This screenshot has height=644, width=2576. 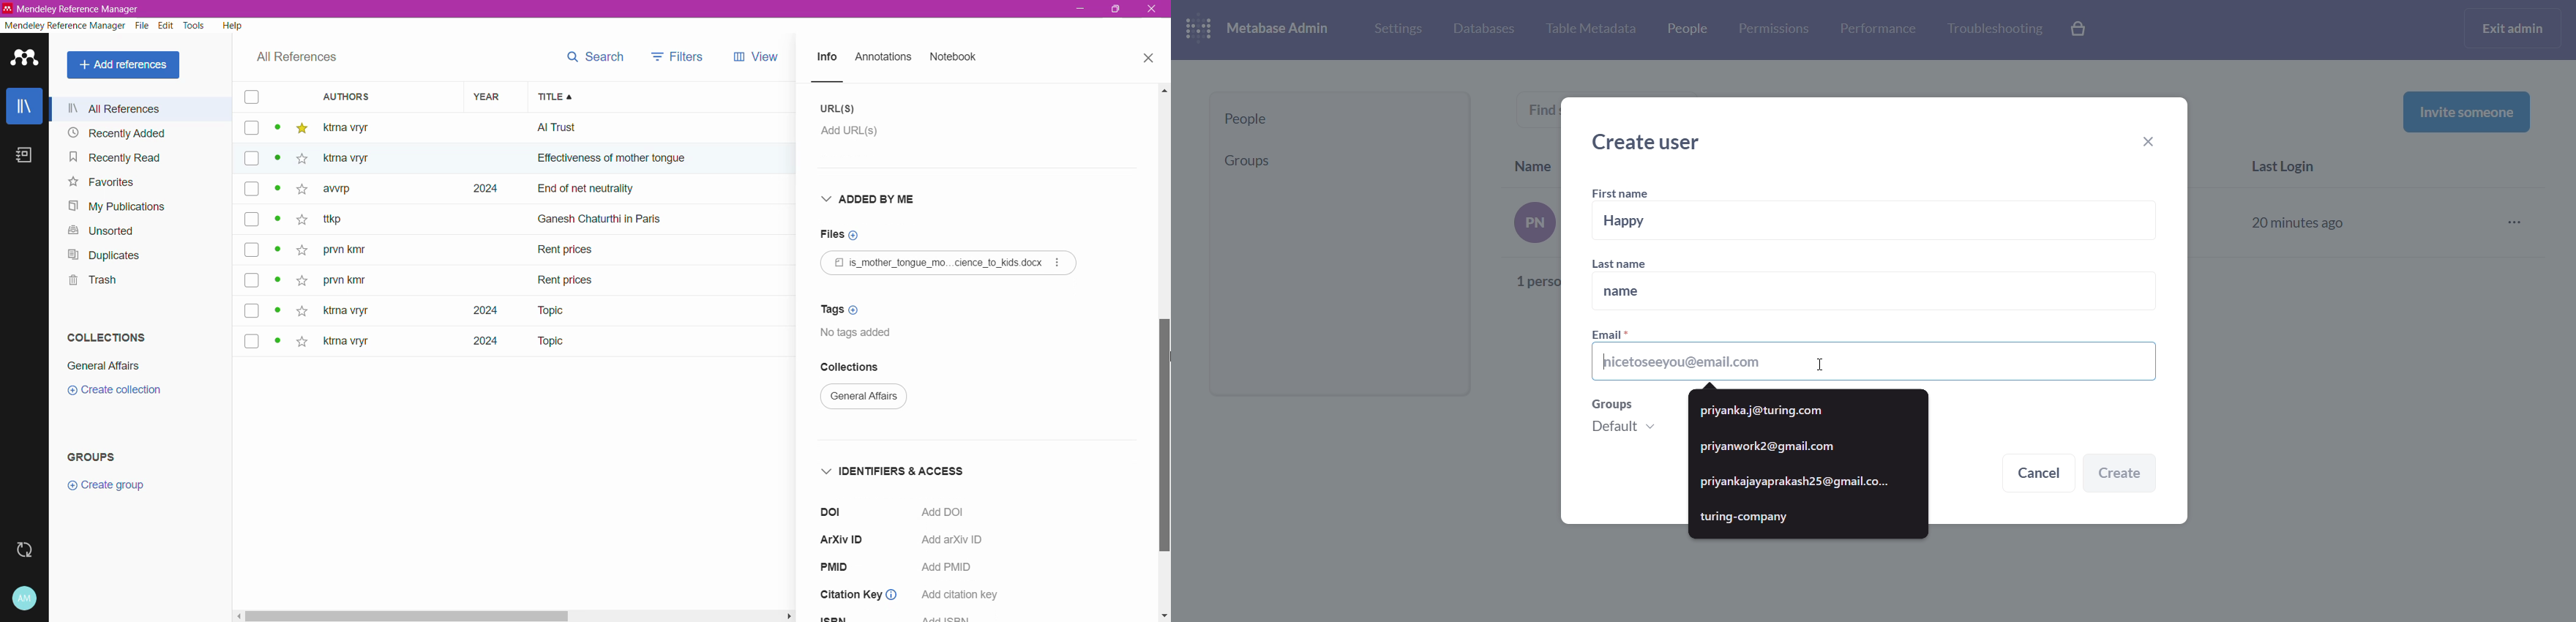 What do you see at coordinates (65, 26) in the screenshot?
I see `Mendeley Reference Manager` at bounding box center [65, 26].